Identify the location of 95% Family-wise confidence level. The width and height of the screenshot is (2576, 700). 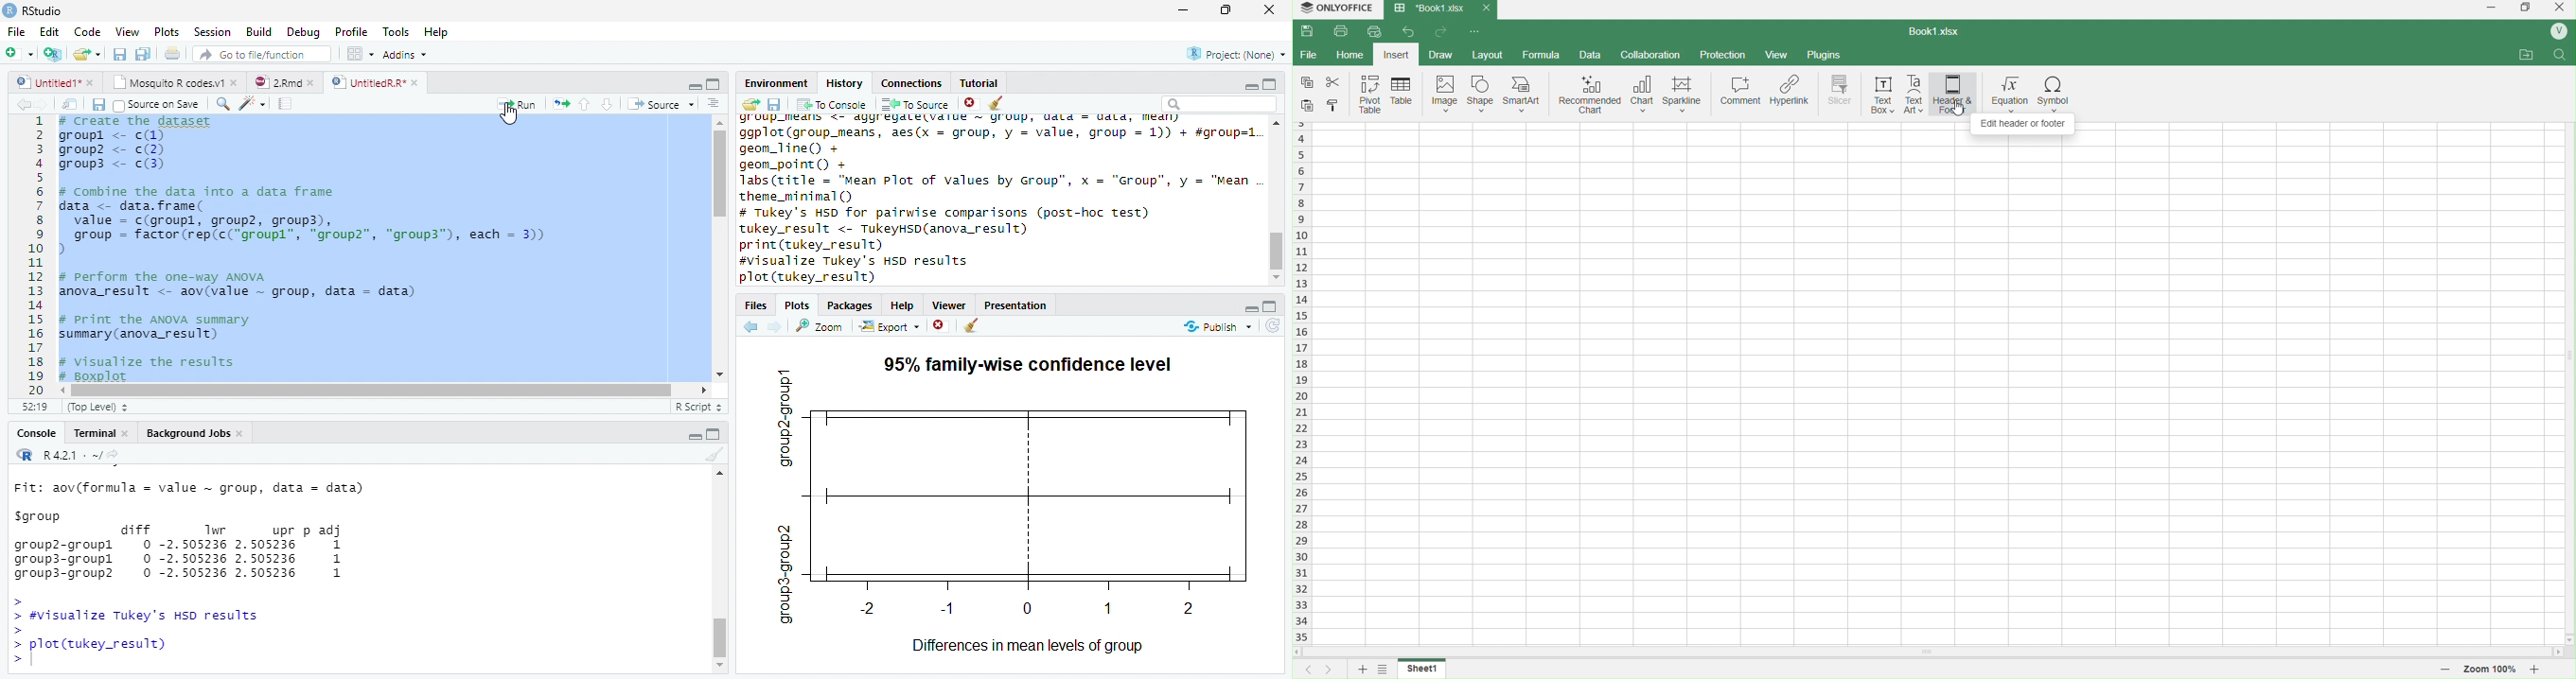
(1032, 359).